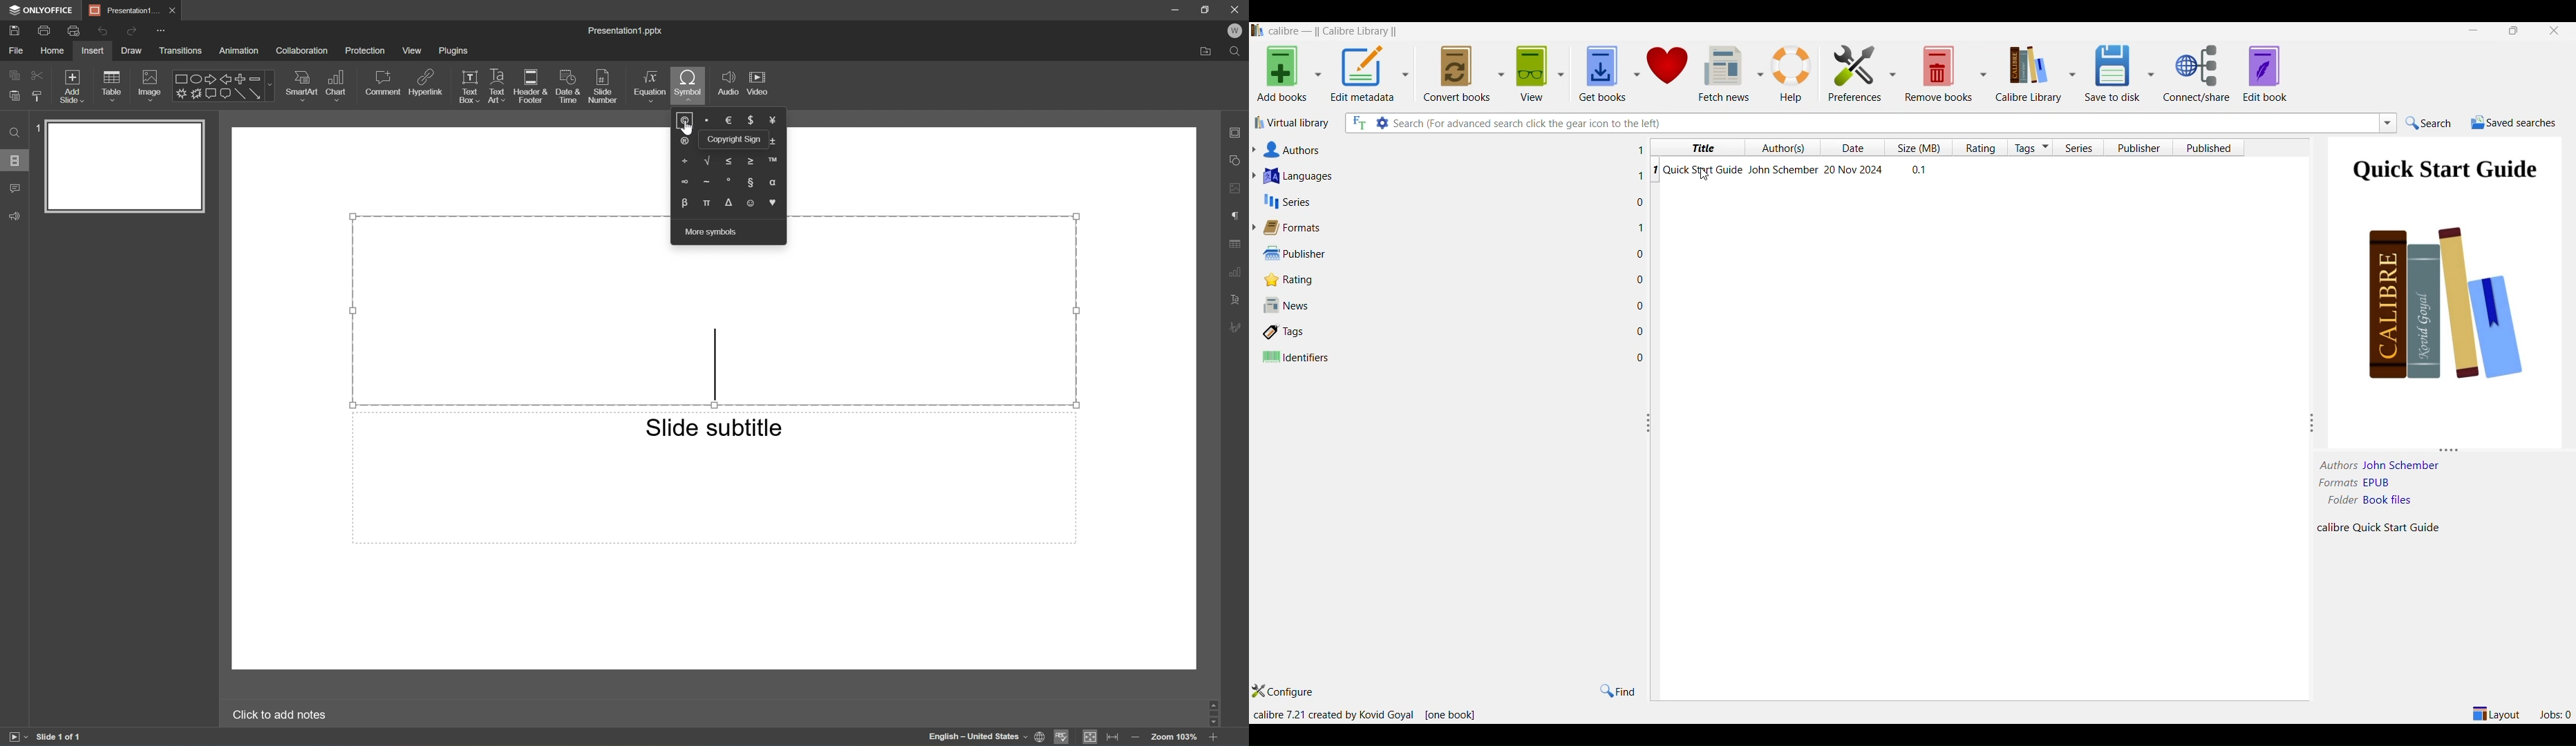 The height and width of the screenshot is (756, 2576). What do you see at coordinates (1453, 715) in the screenshot?
I see `total books` at bounding box center [1453, 715].